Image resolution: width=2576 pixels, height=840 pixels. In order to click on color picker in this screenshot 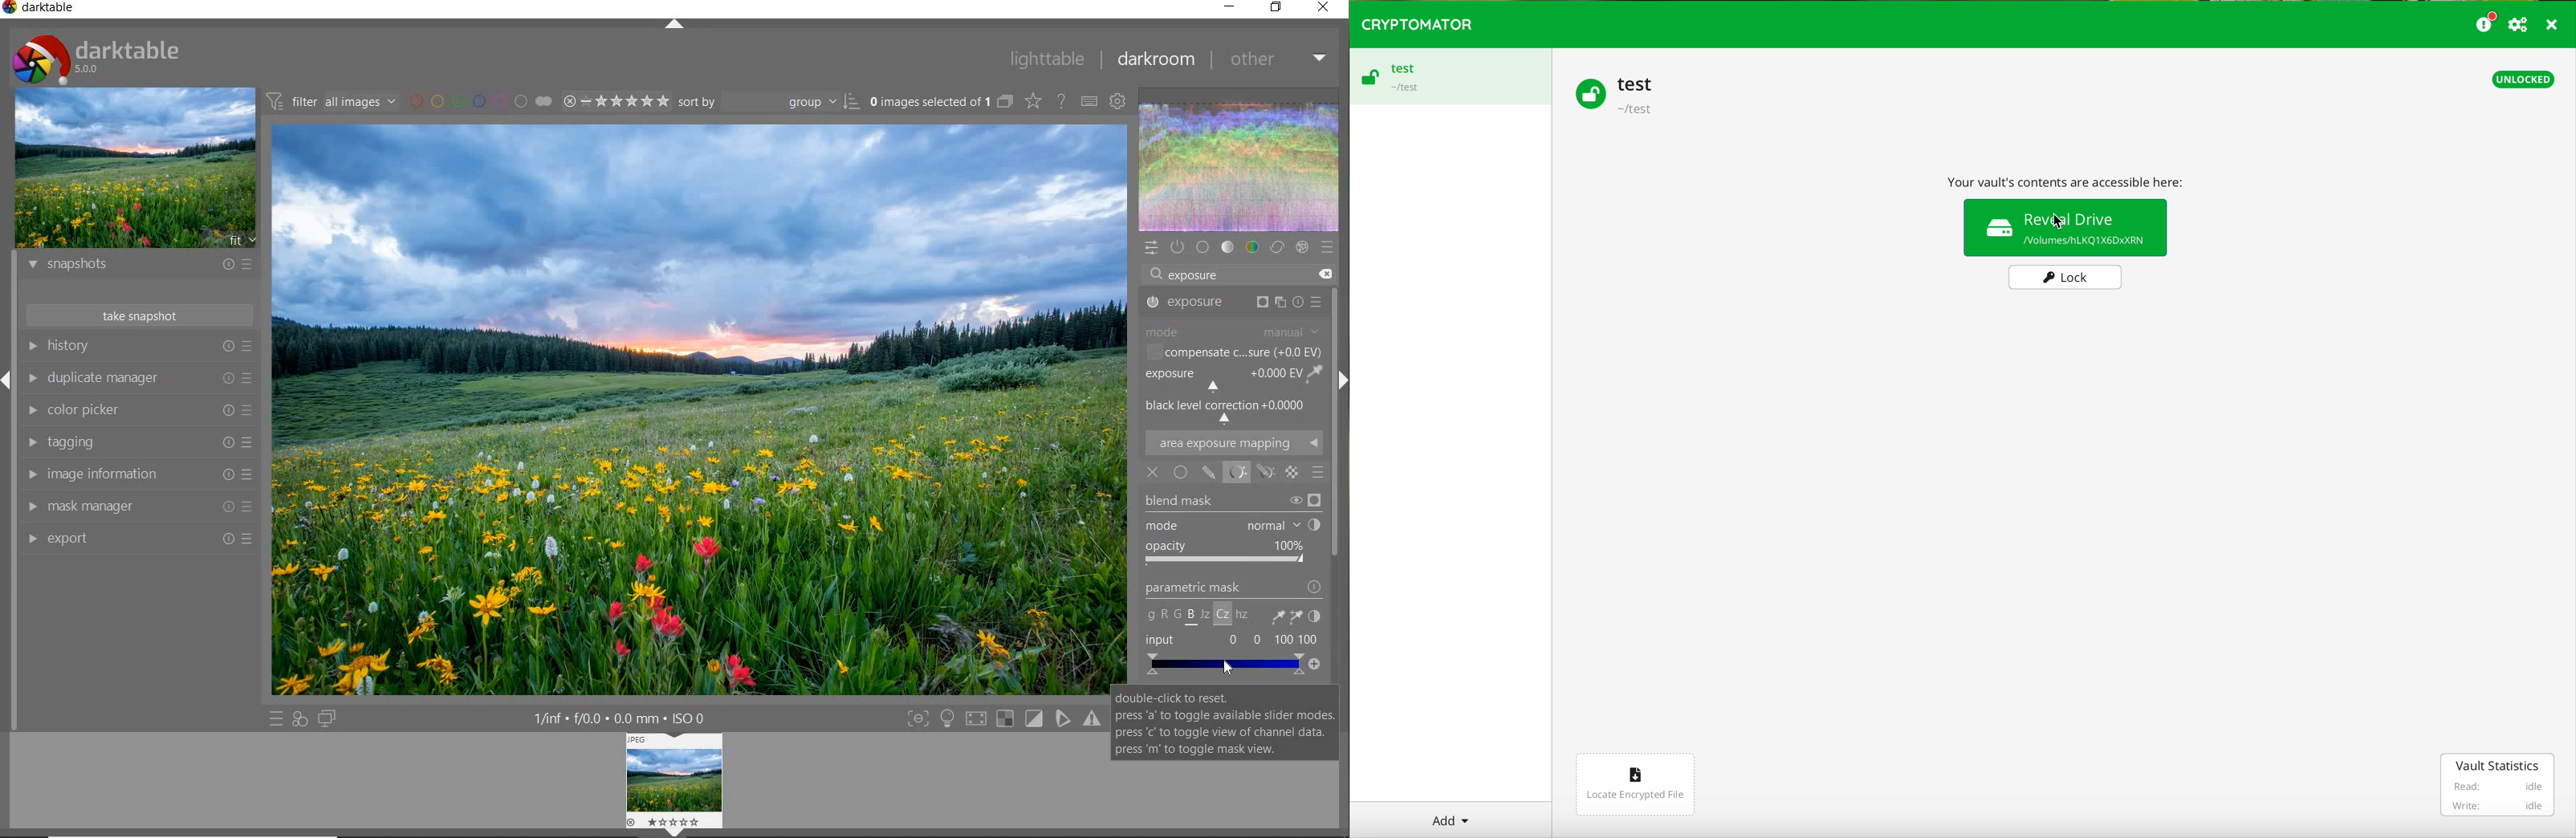, I will do `click(137, 411)`.